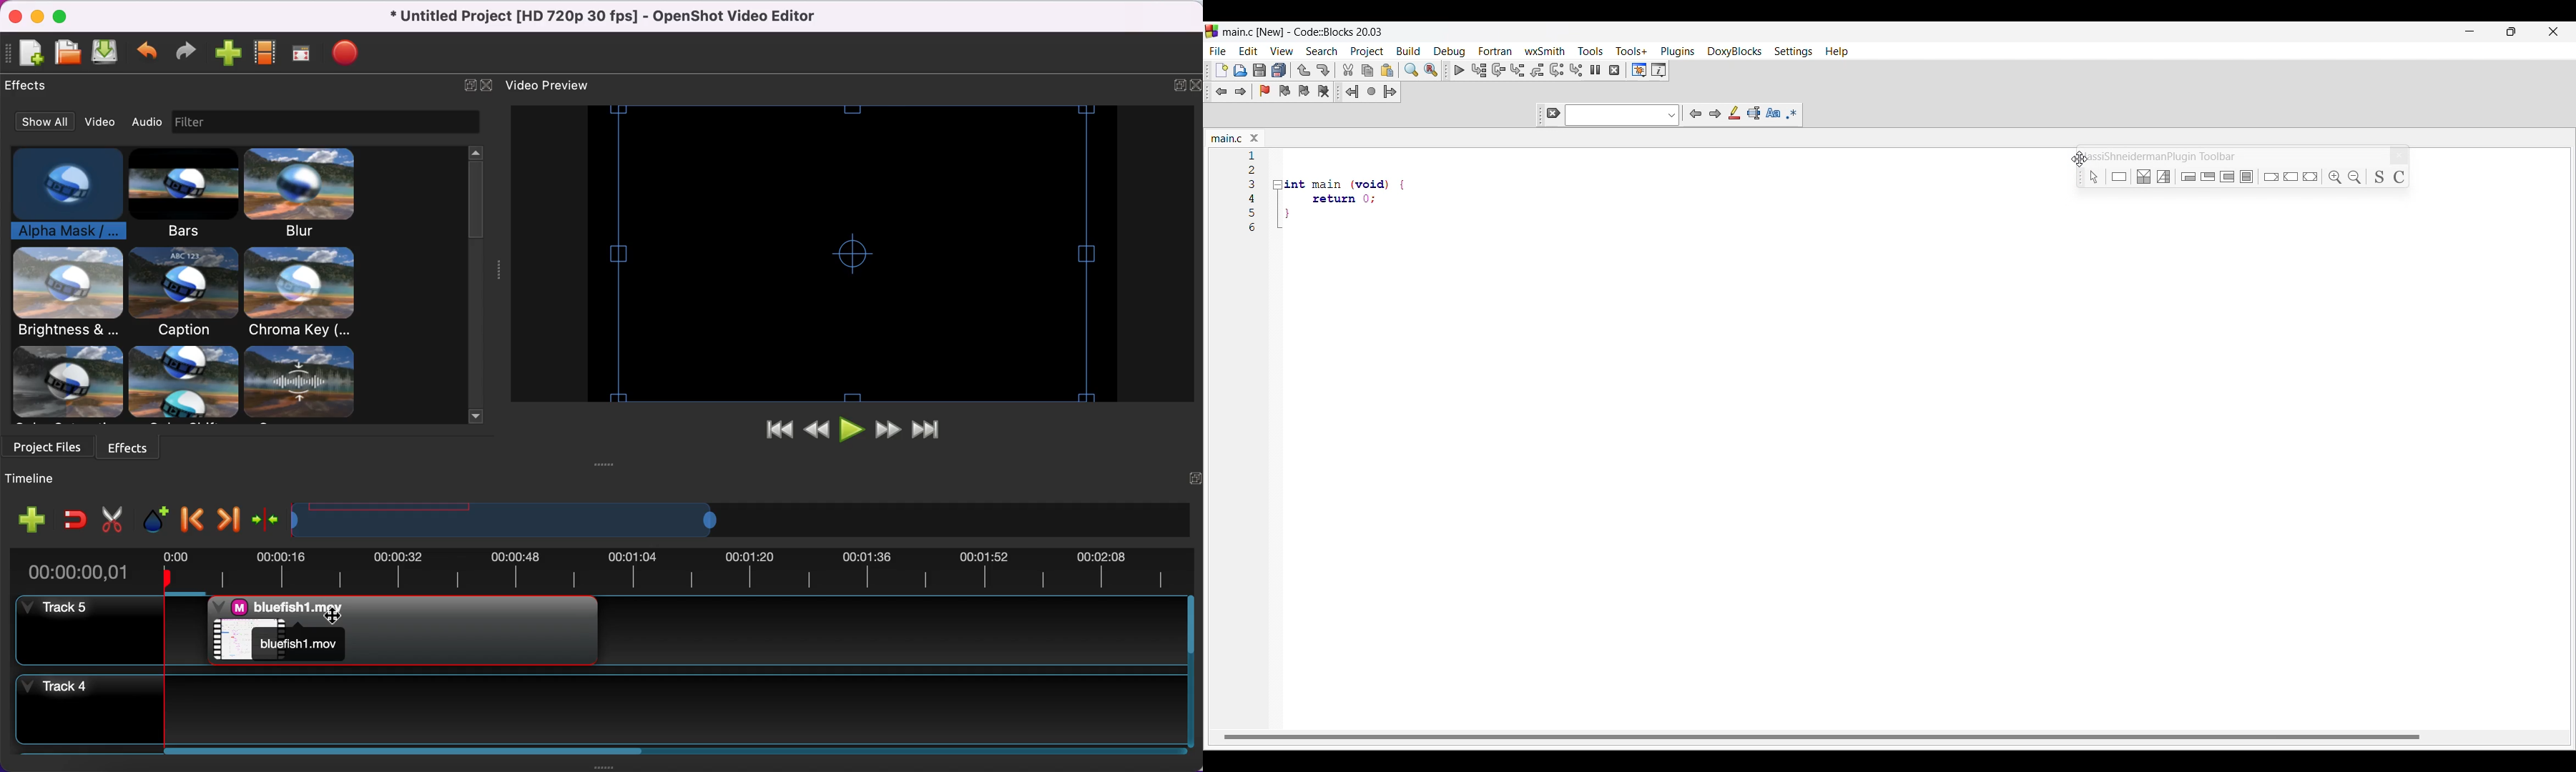 This screenshot has width=2576, height=784. What do you see at coordinates (1303, 31) in the screenshot?
I see `Project name, software name and version` at bounding box center [1303, 31].